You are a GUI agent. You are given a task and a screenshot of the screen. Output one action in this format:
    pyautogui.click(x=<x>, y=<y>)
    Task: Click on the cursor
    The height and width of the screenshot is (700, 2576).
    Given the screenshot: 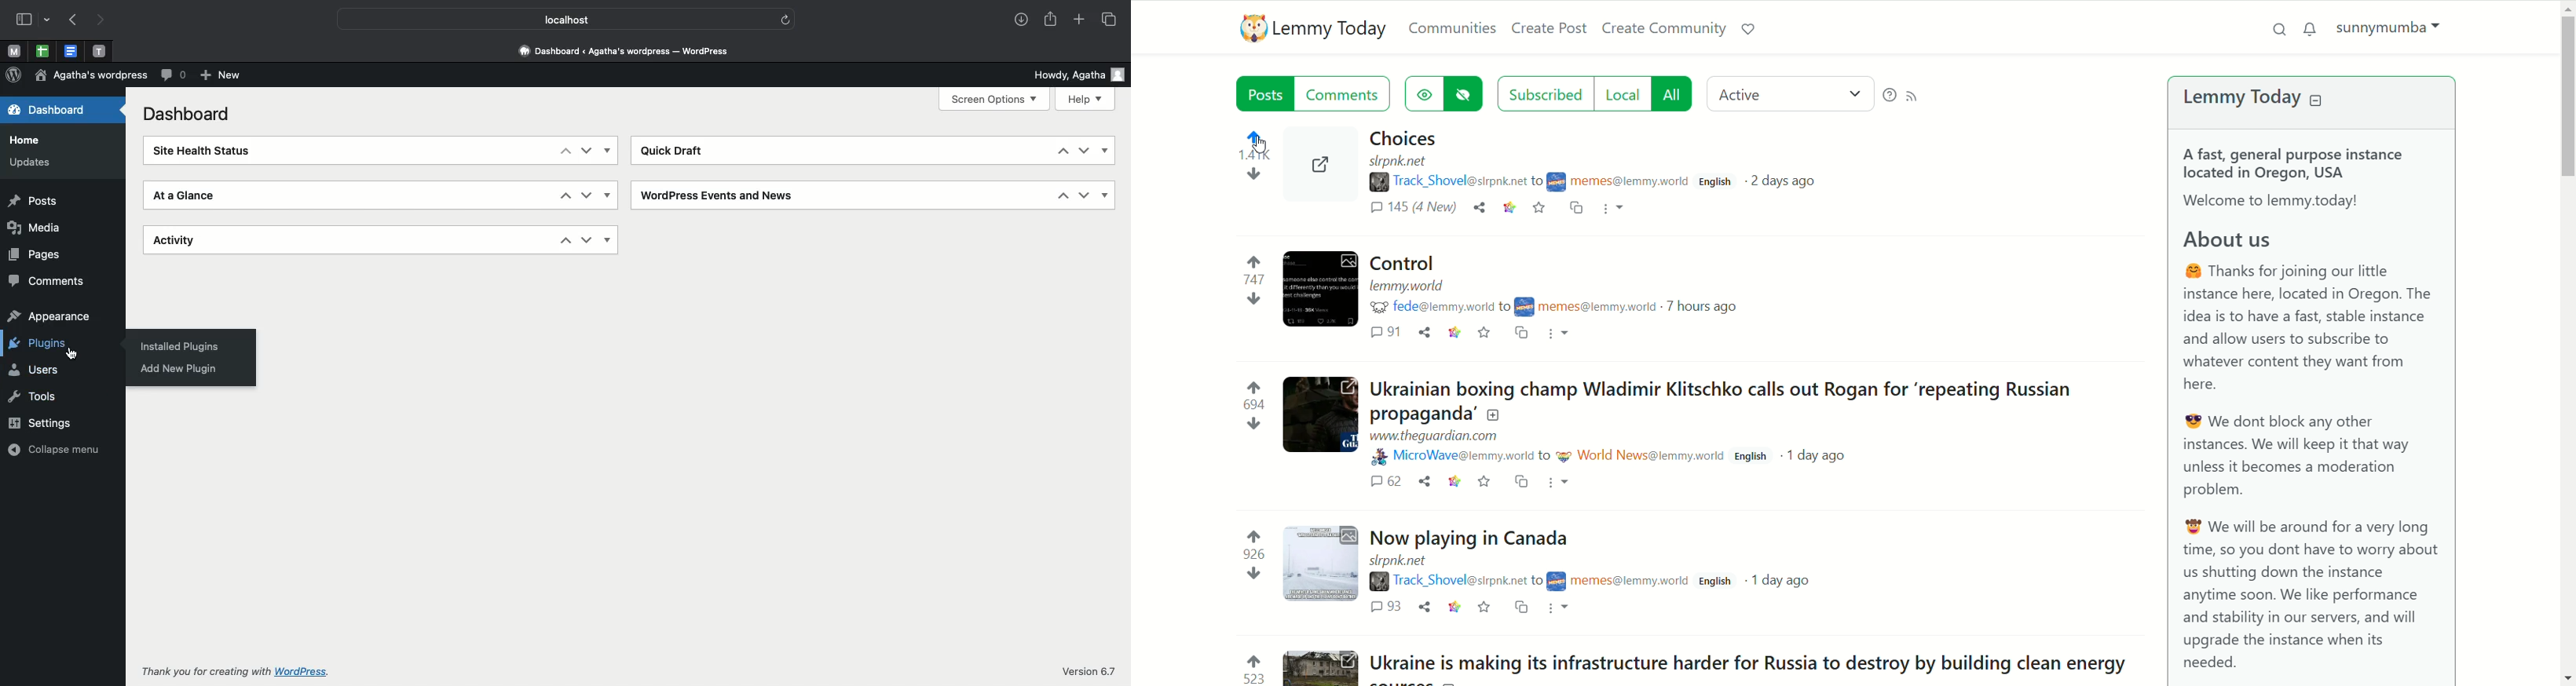 What is the action you would take?
    pyautogui.click(x=71, y=354)
    